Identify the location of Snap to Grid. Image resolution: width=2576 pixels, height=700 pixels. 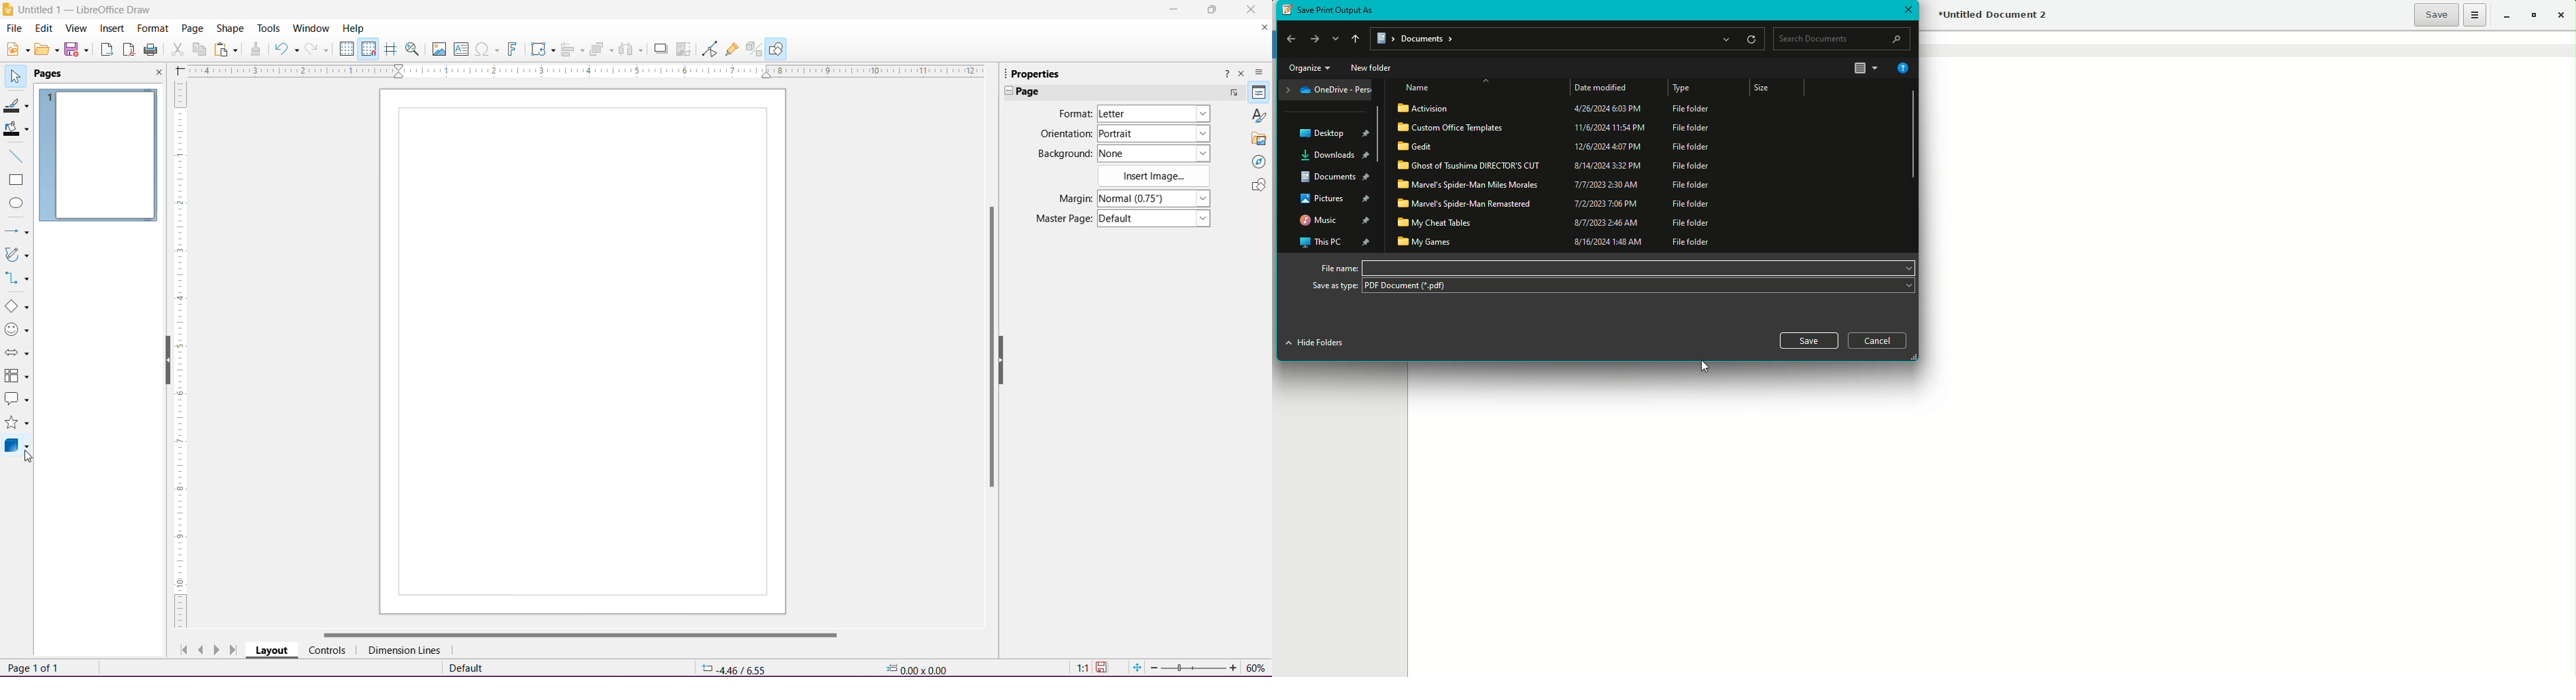
(368, 48).